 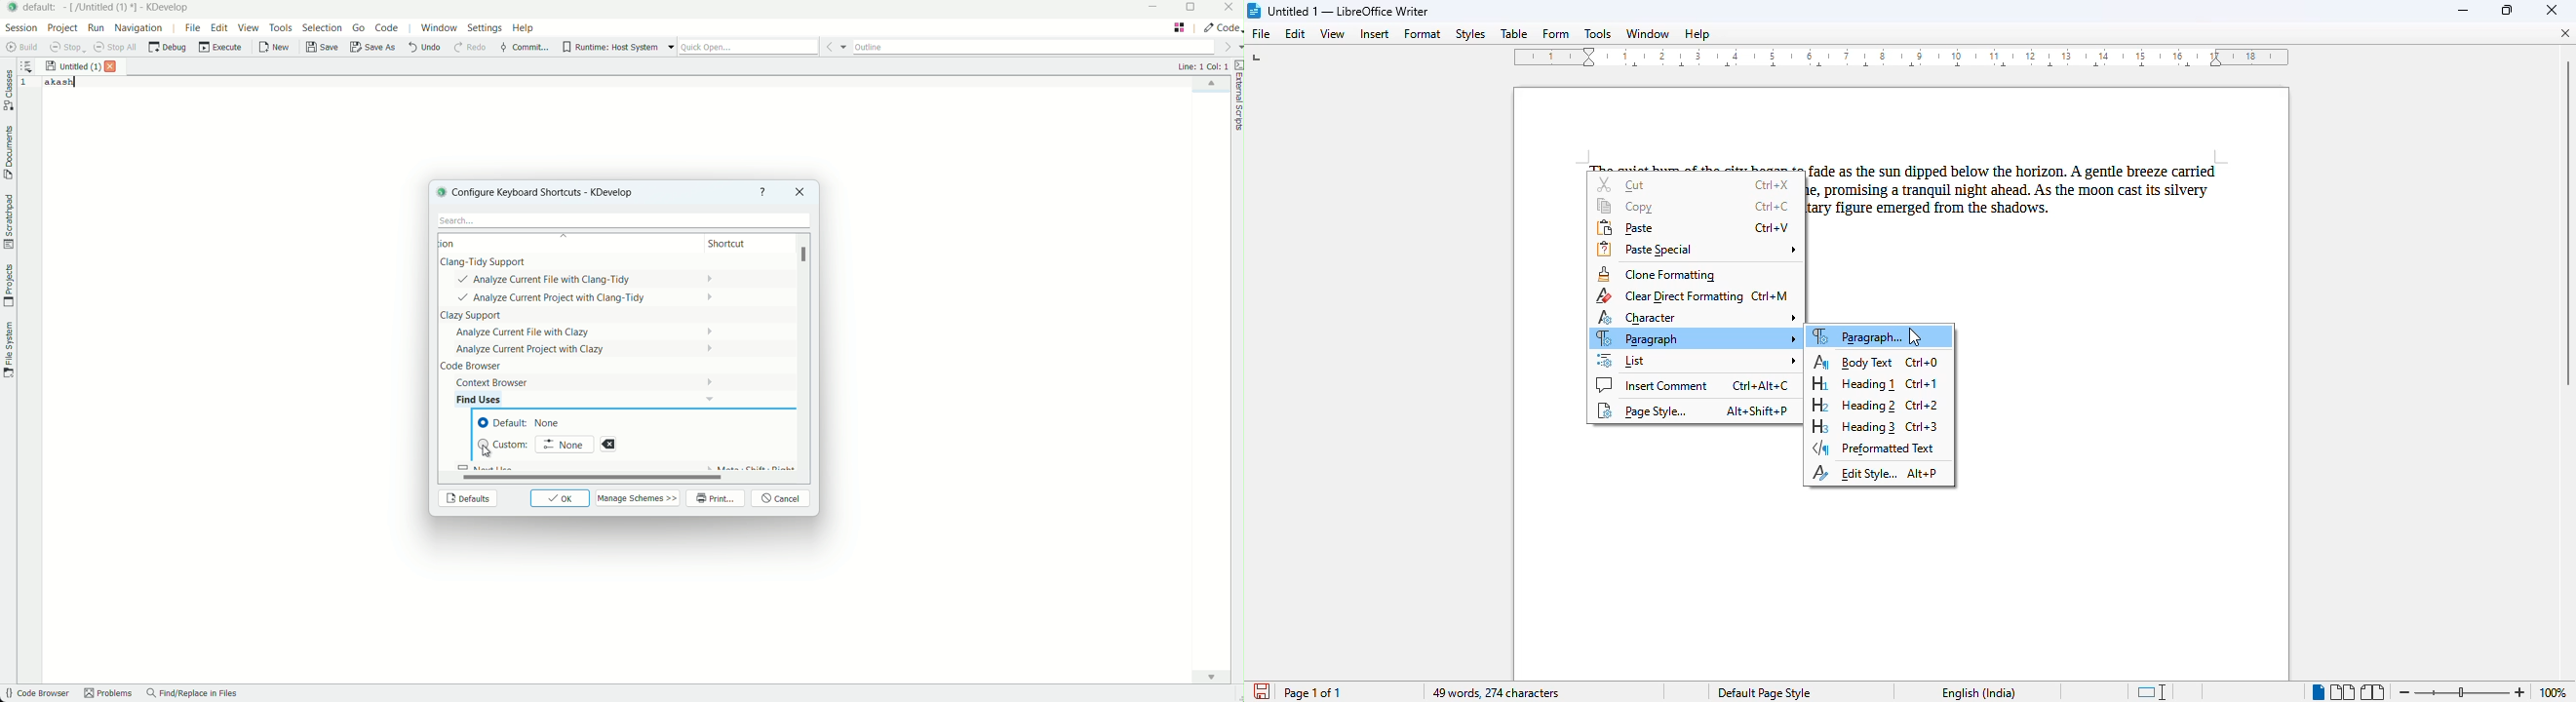 What do you see at coordinates (1514, 33) in the screenshot?
I see `table` at bounding box center [1514, 33].